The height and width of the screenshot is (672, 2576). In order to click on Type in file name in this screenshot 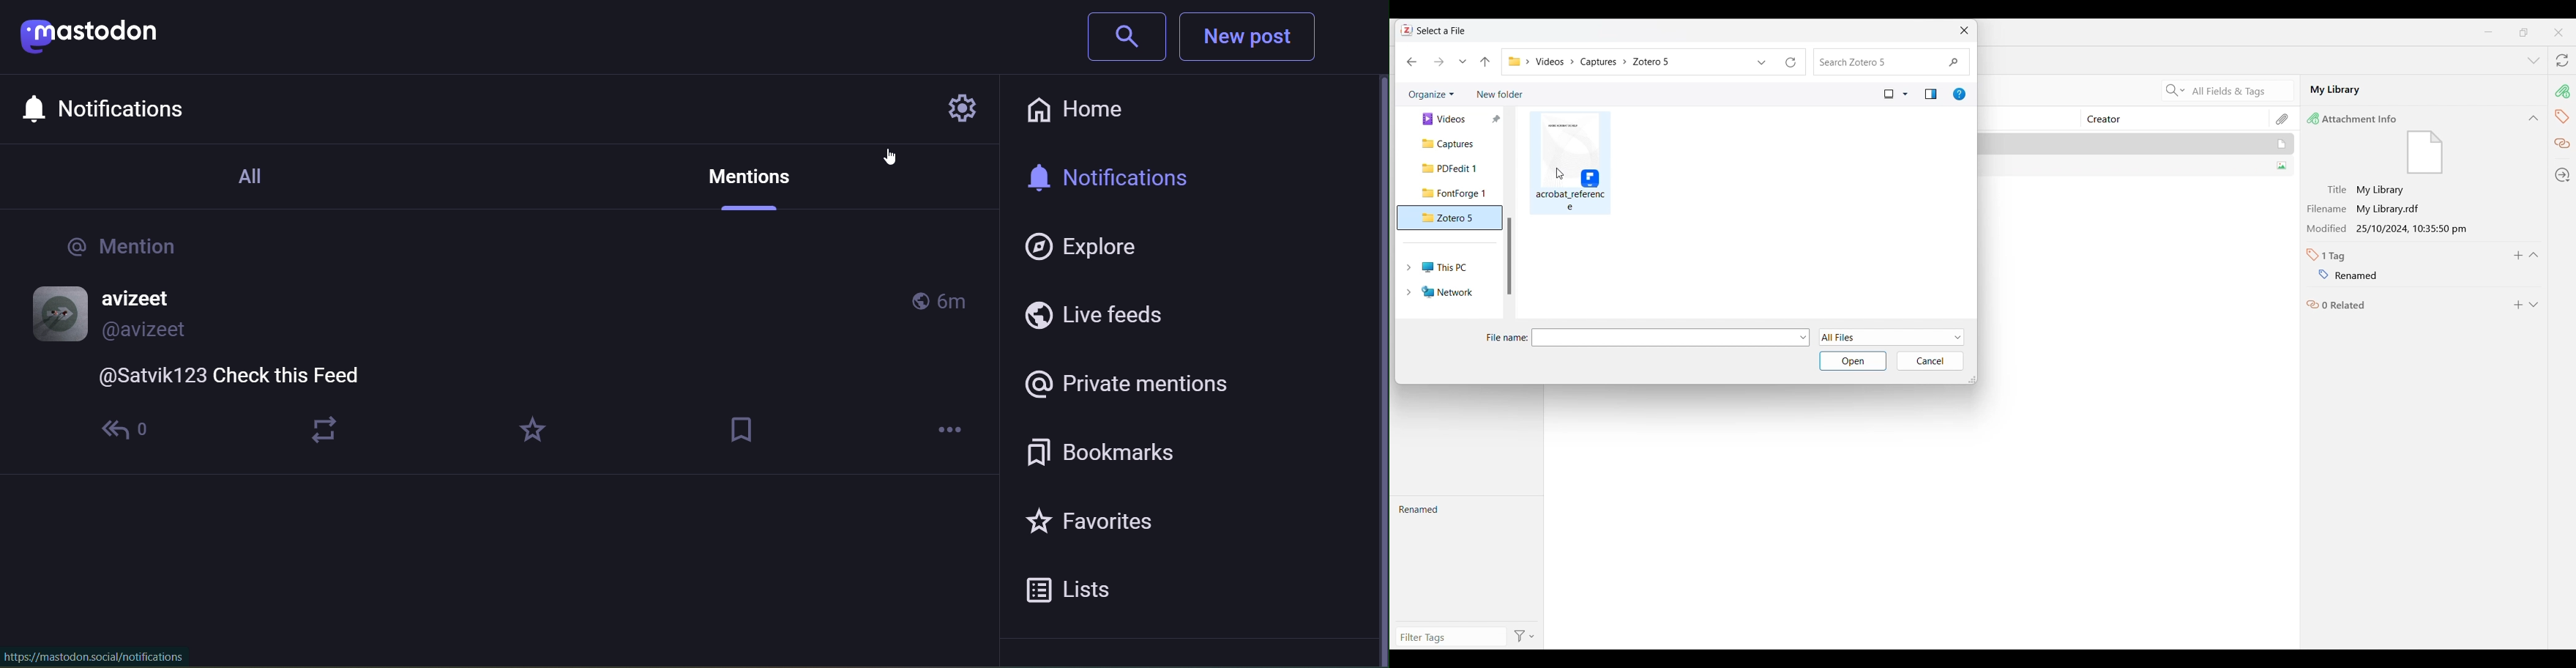, I will do `click(1661, 337)`.